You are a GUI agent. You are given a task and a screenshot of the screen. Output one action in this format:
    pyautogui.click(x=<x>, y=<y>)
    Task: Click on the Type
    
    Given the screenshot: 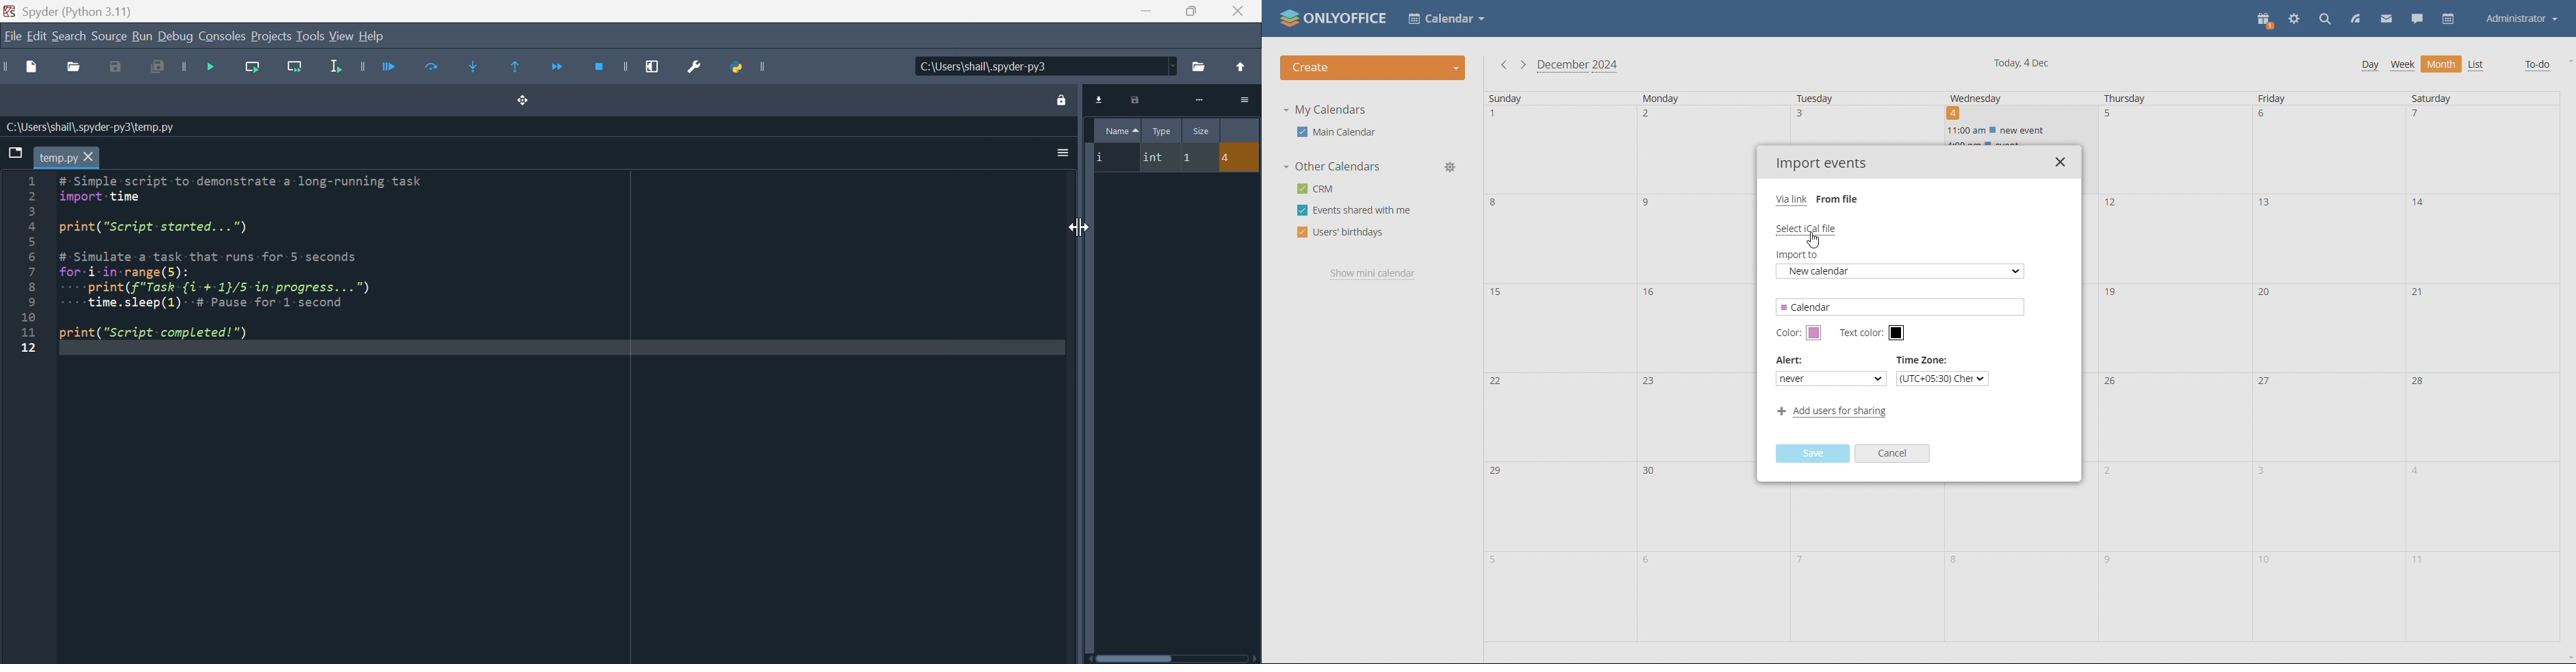 What is the action you would take?
    pyautogui.click(x=1164, y=130)
    